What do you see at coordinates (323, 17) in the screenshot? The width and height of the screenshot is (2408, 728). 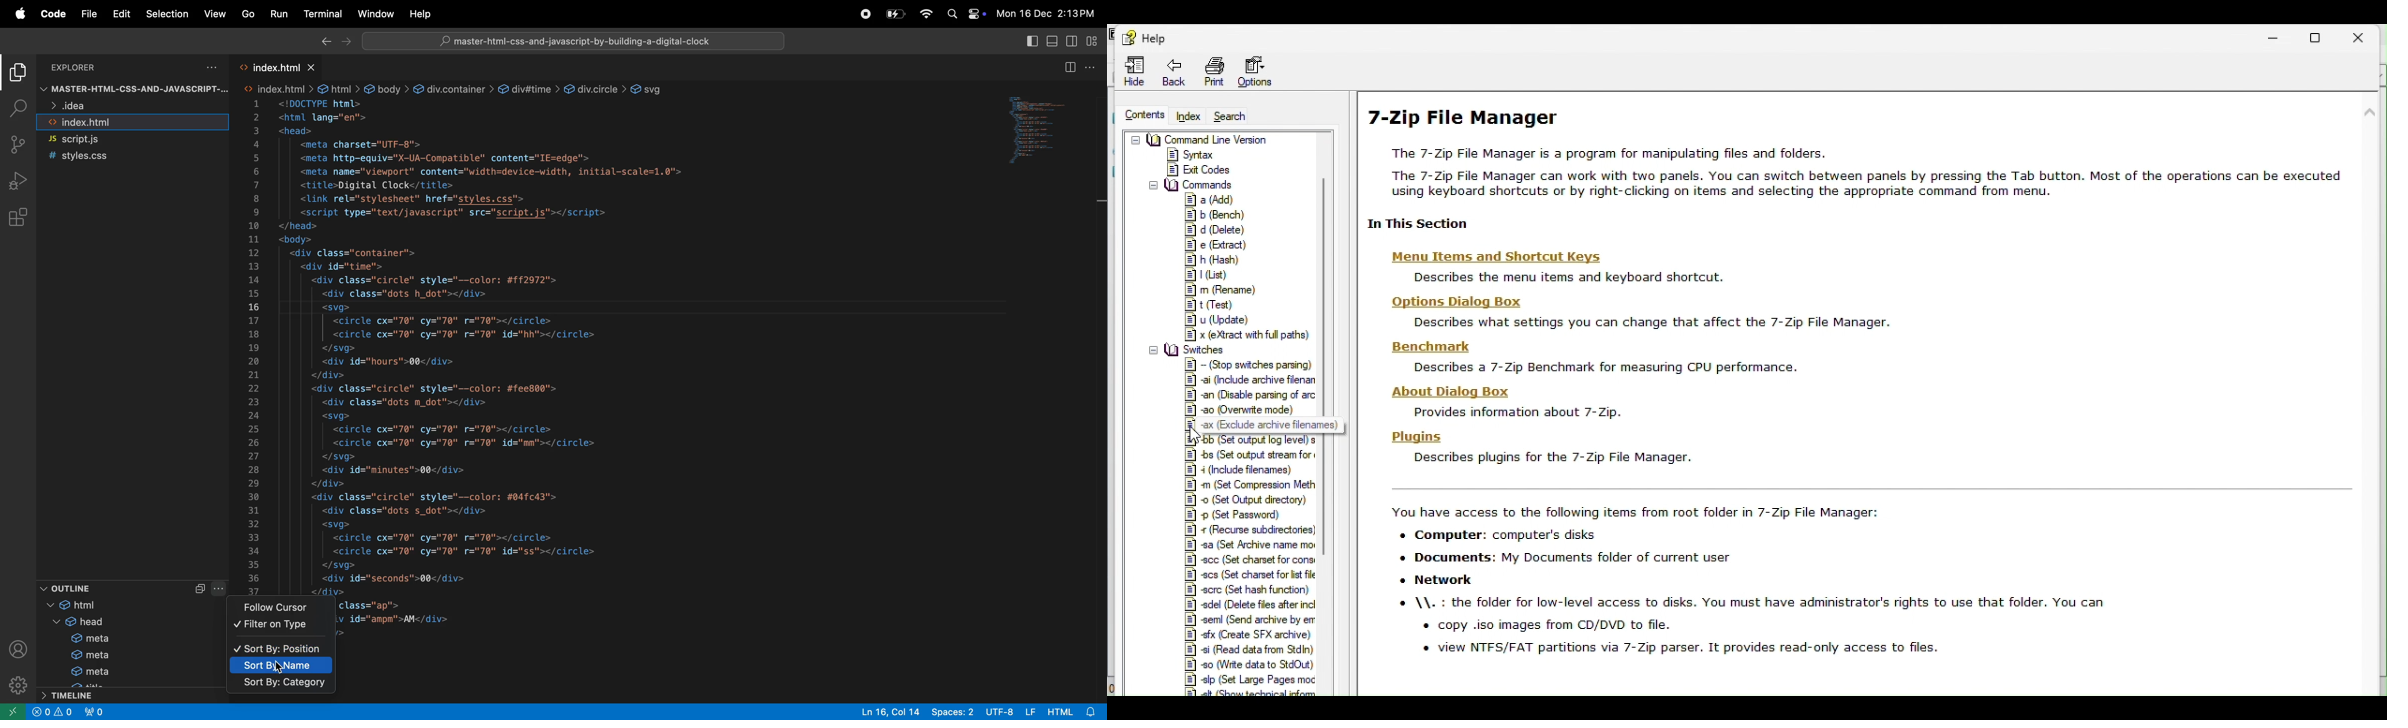 I see `terminal` at bounding box center [323, 17].